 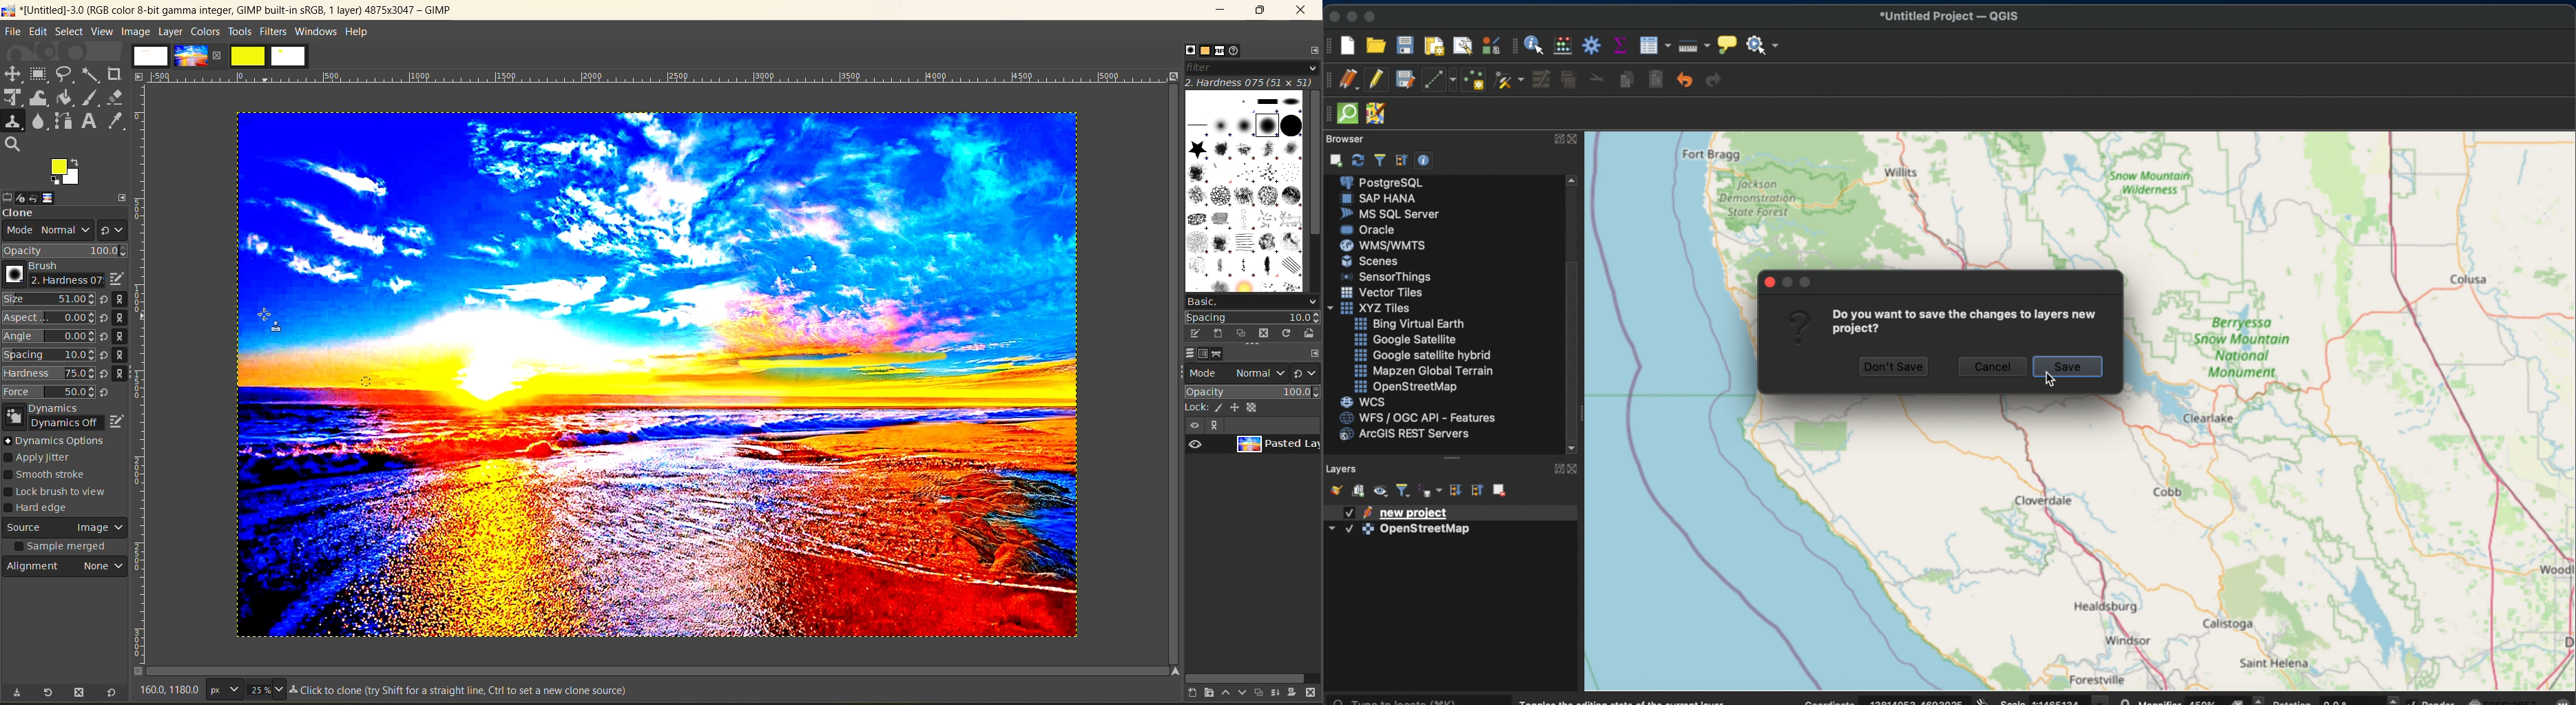 I want to click on ruler, so click(x=663, y=77).